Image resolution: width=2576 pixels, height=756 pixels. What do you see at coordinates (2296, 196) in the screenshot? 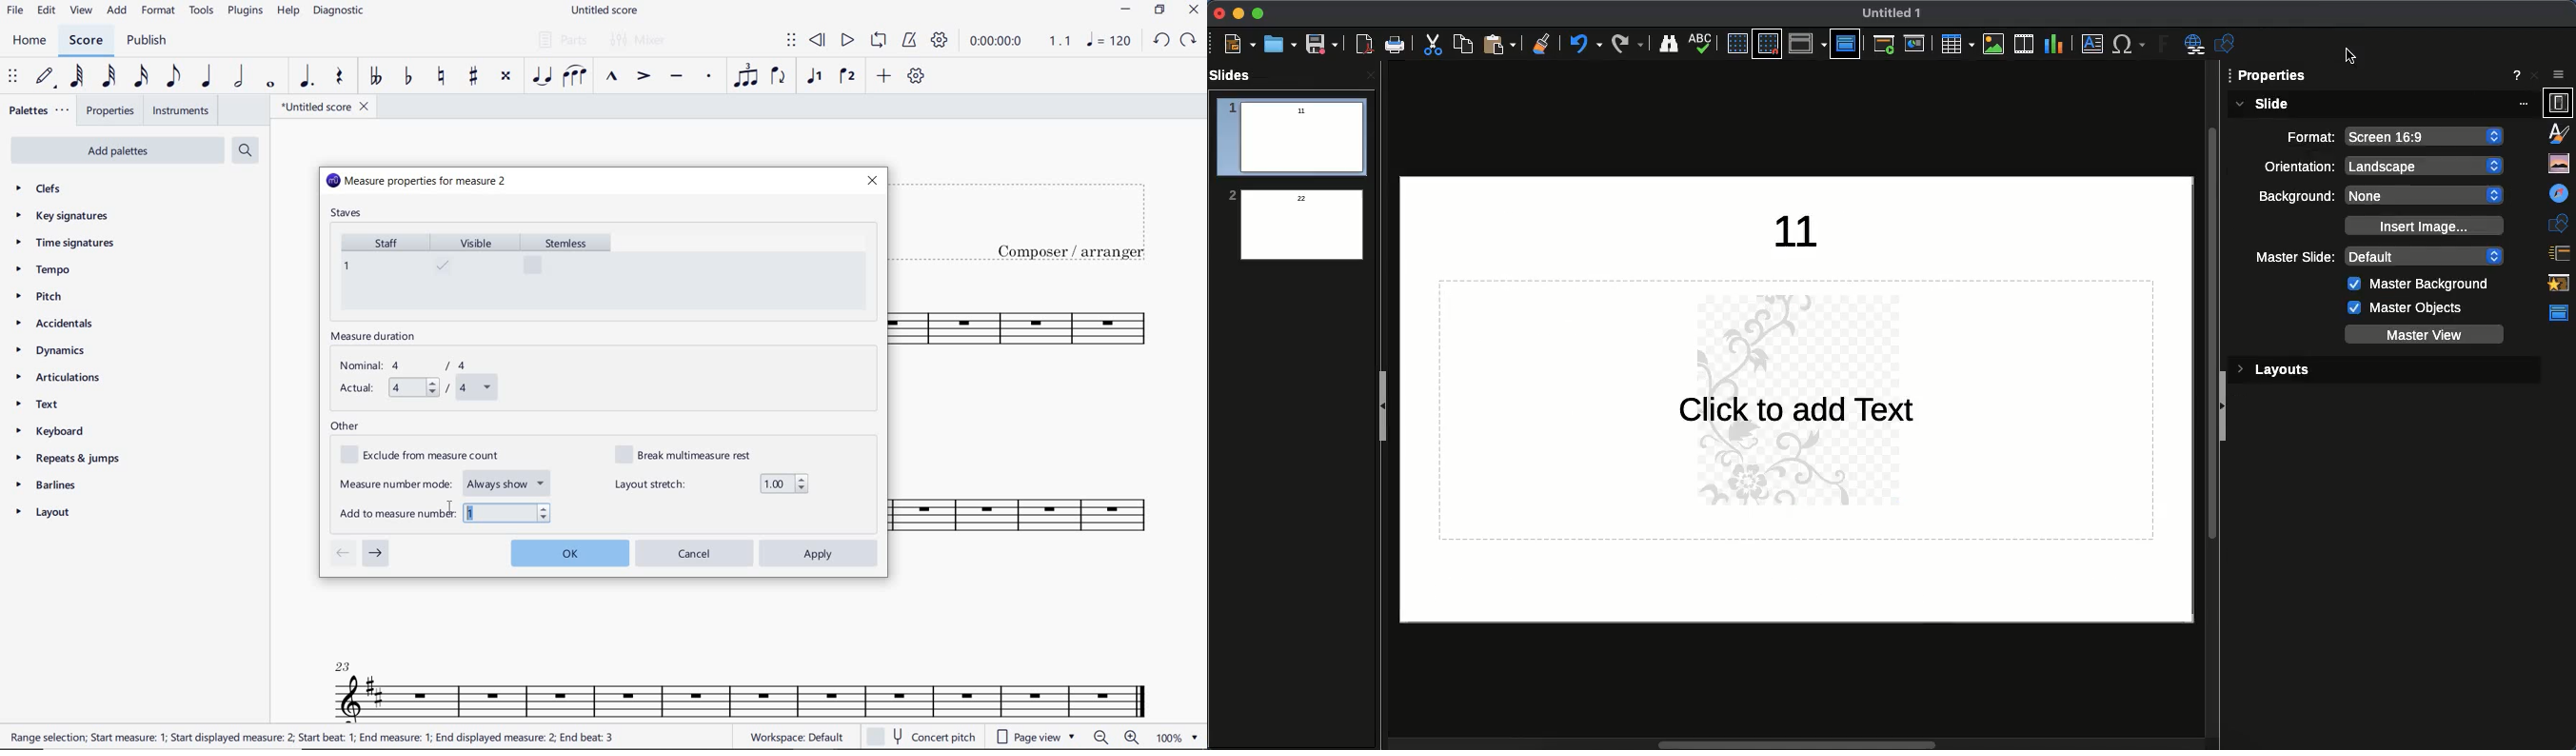
I see `Background` at bounding box center [2296, 196].